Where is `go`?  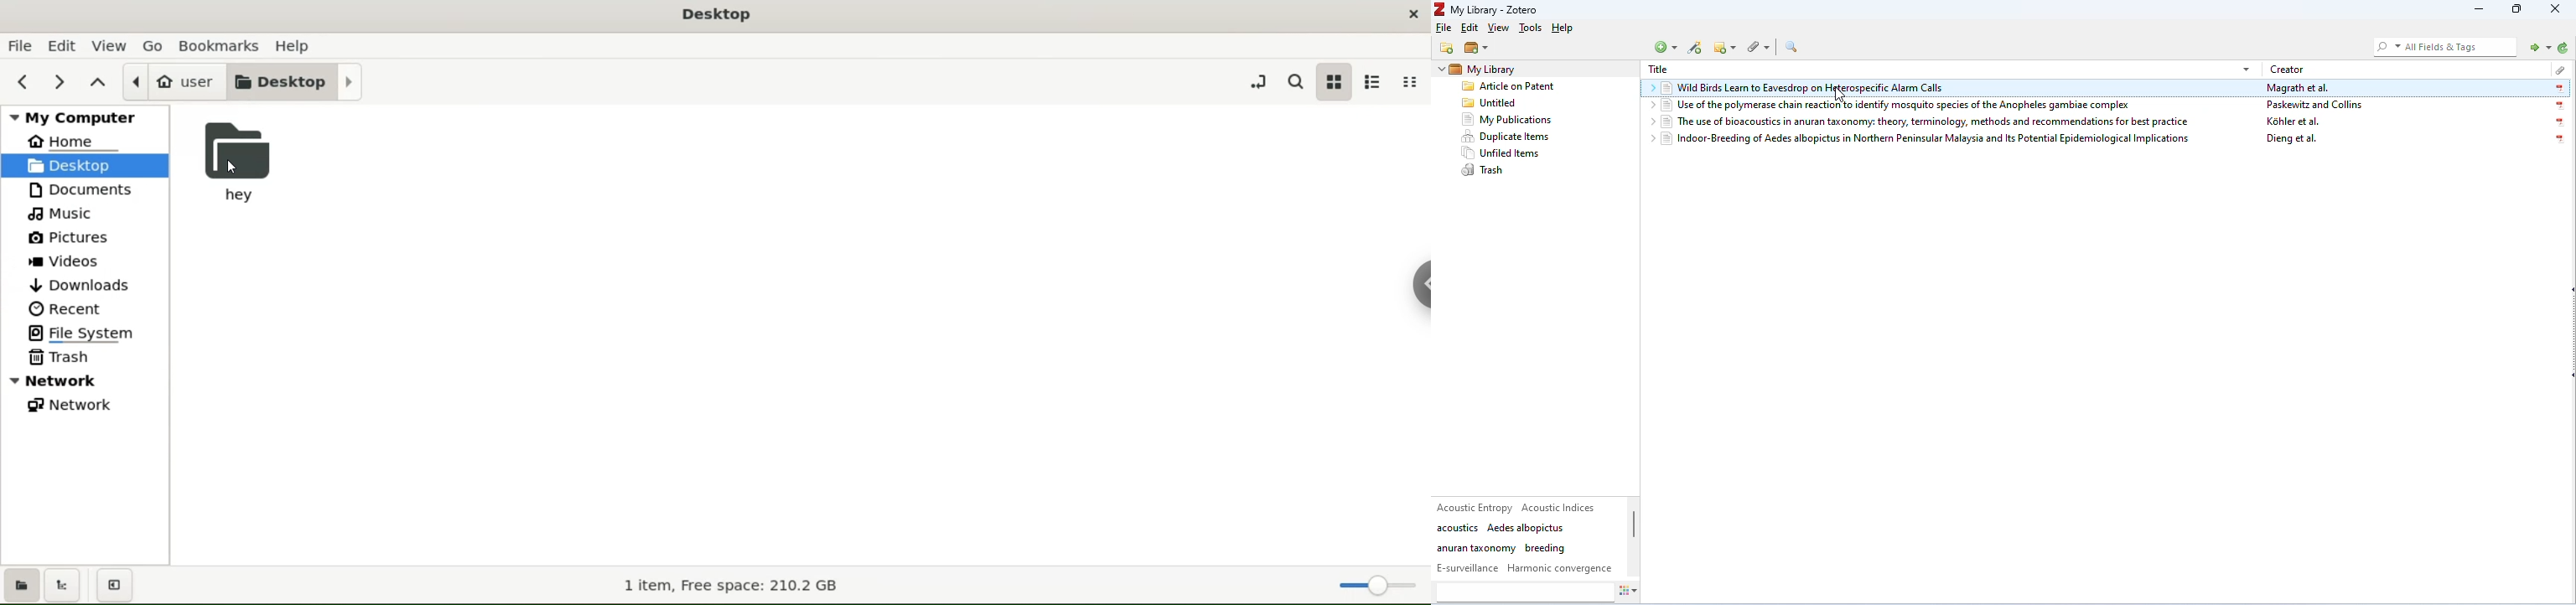 go is located at coordinates (157, 46).